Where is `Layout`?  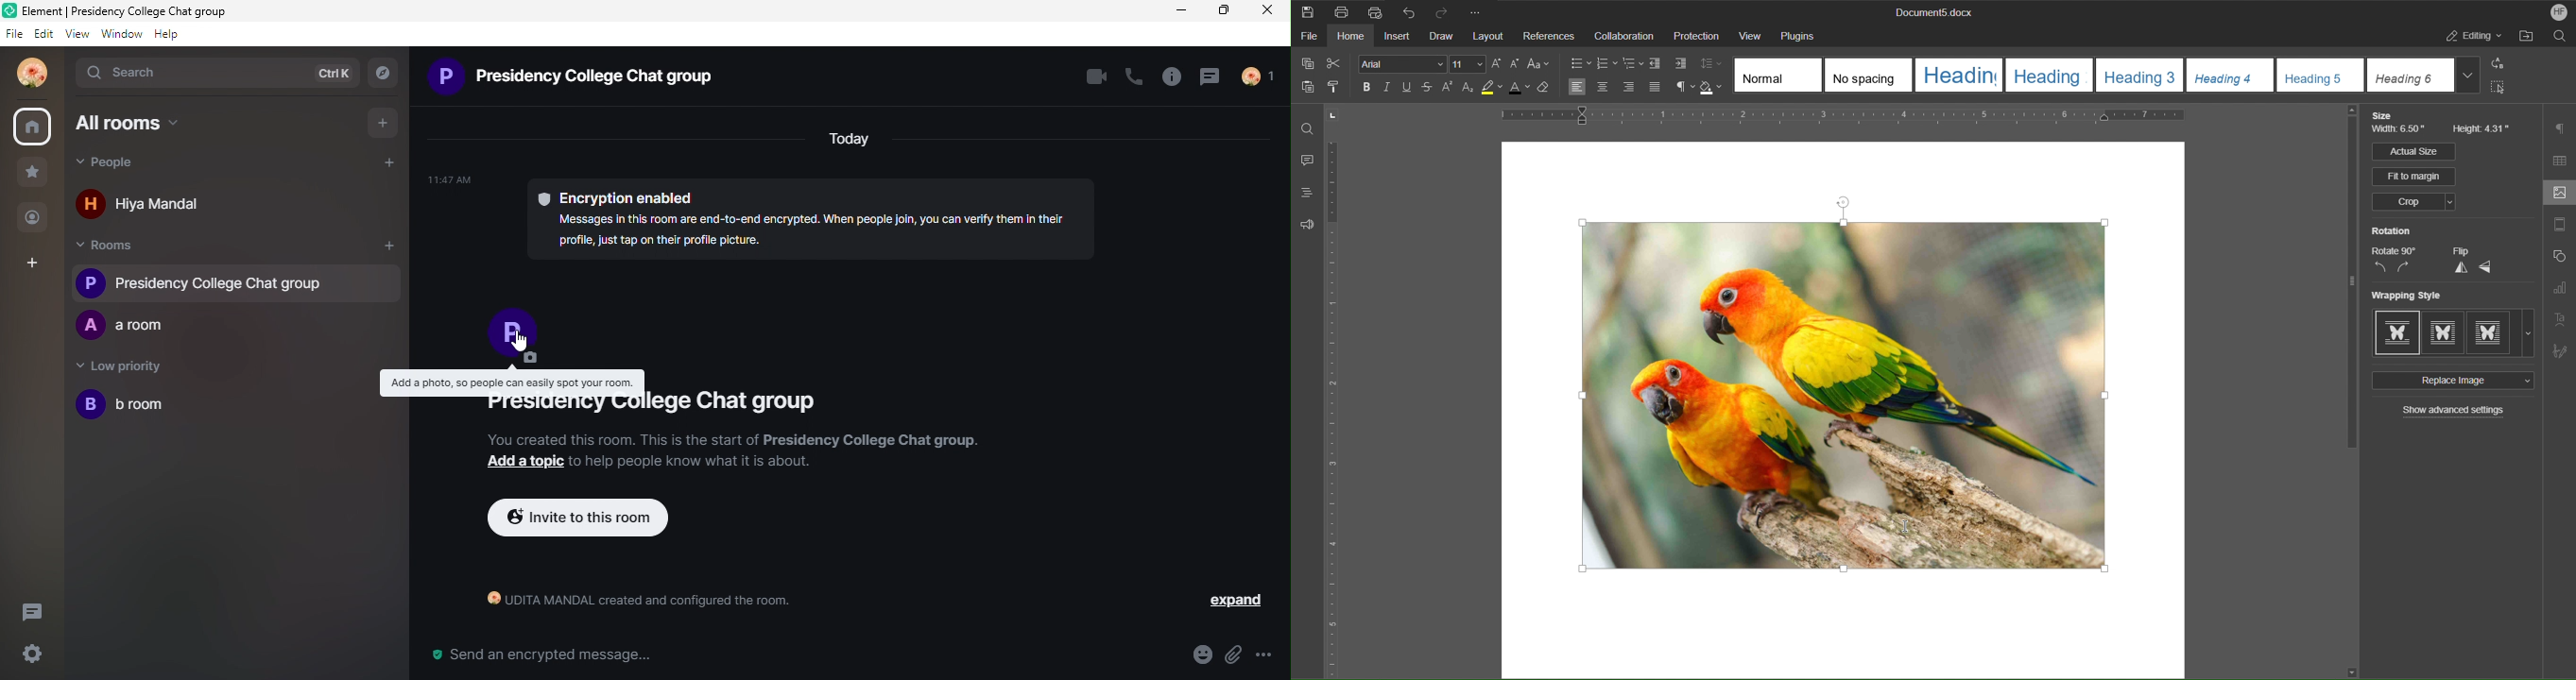
Layout is located at coordinates (1490, 36).